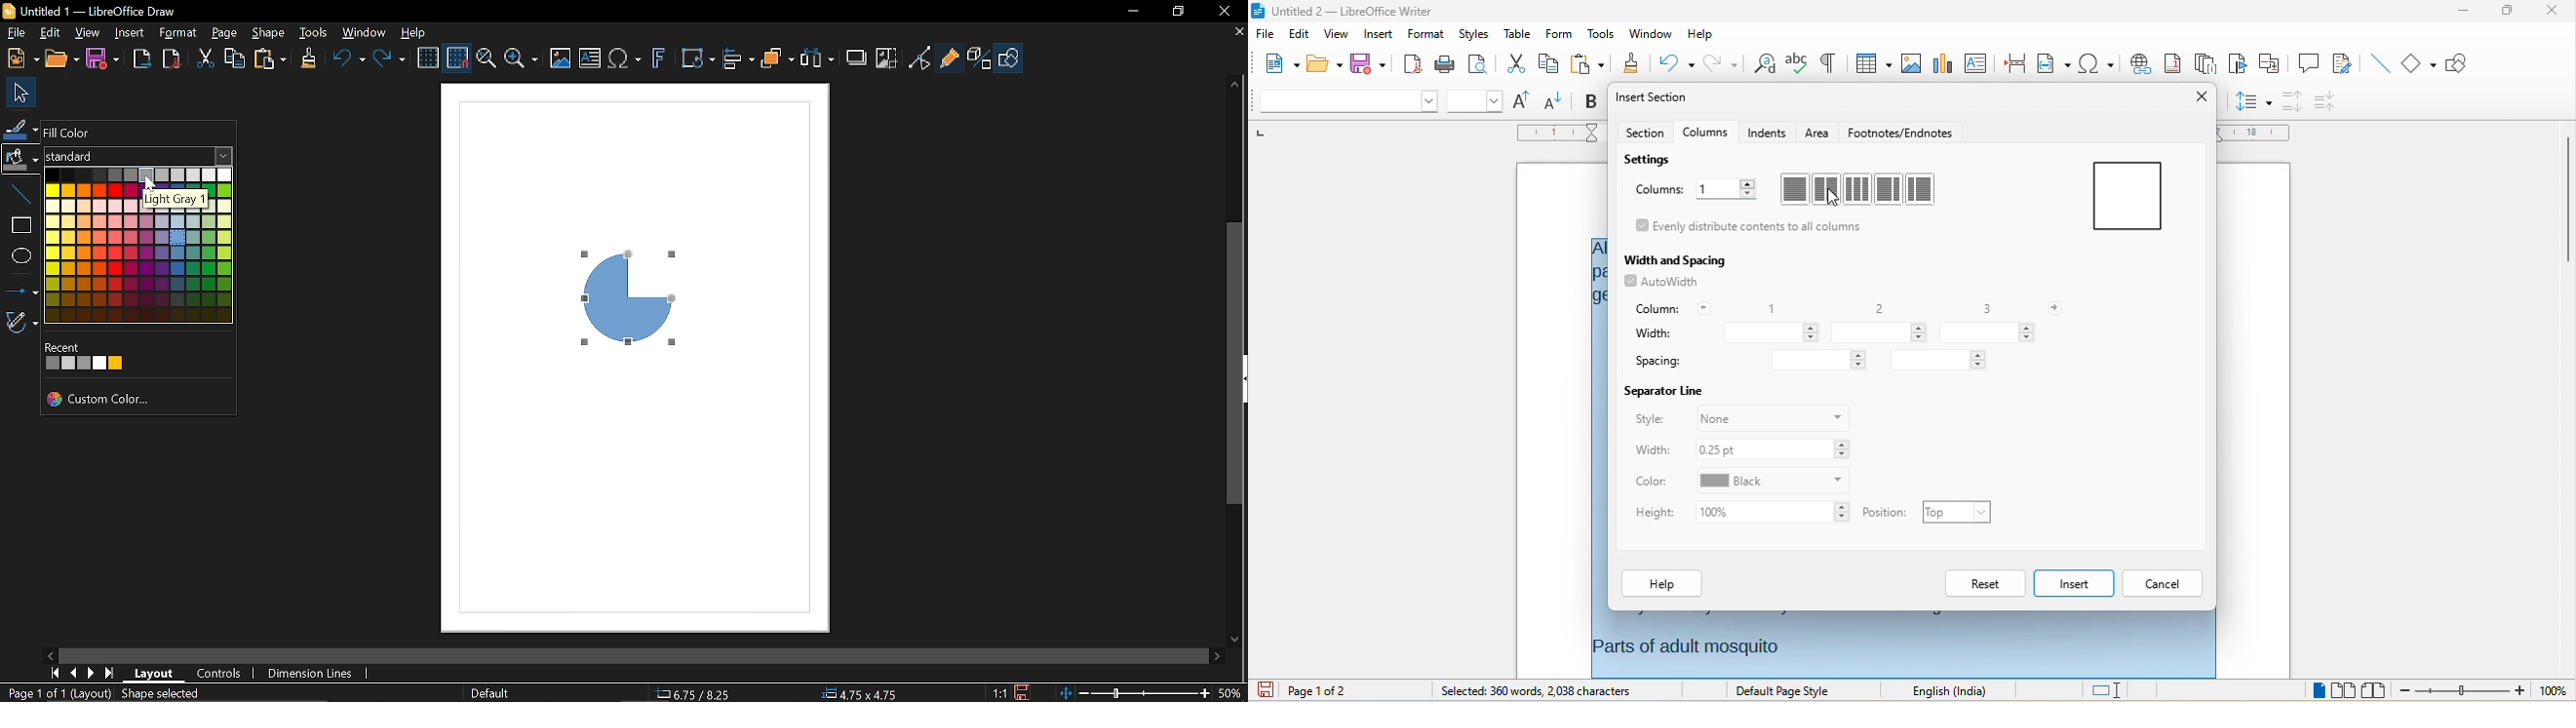 This screenshot has width=2576, height=728. Describe the element at coordinates (1657, 513) in the screenshot. I see `height` at that location.